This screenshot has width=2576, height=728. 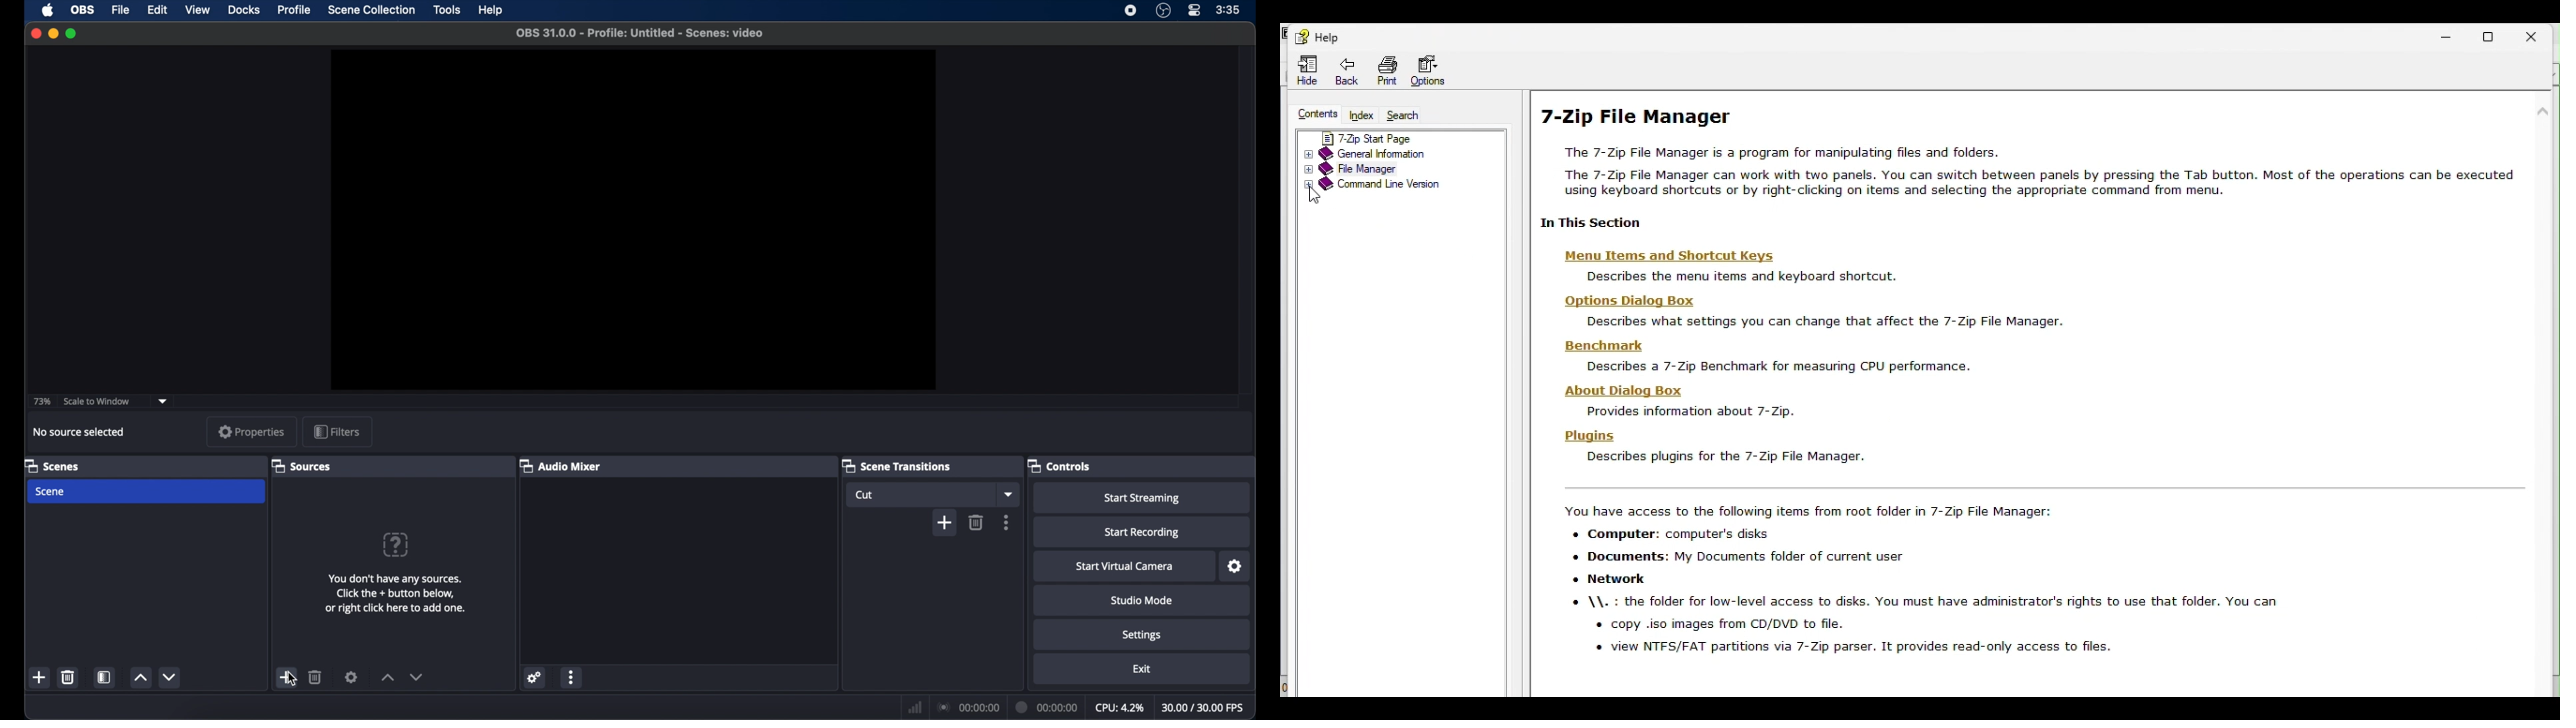 I want to click on start streaming, so click(x=1143, y=498).